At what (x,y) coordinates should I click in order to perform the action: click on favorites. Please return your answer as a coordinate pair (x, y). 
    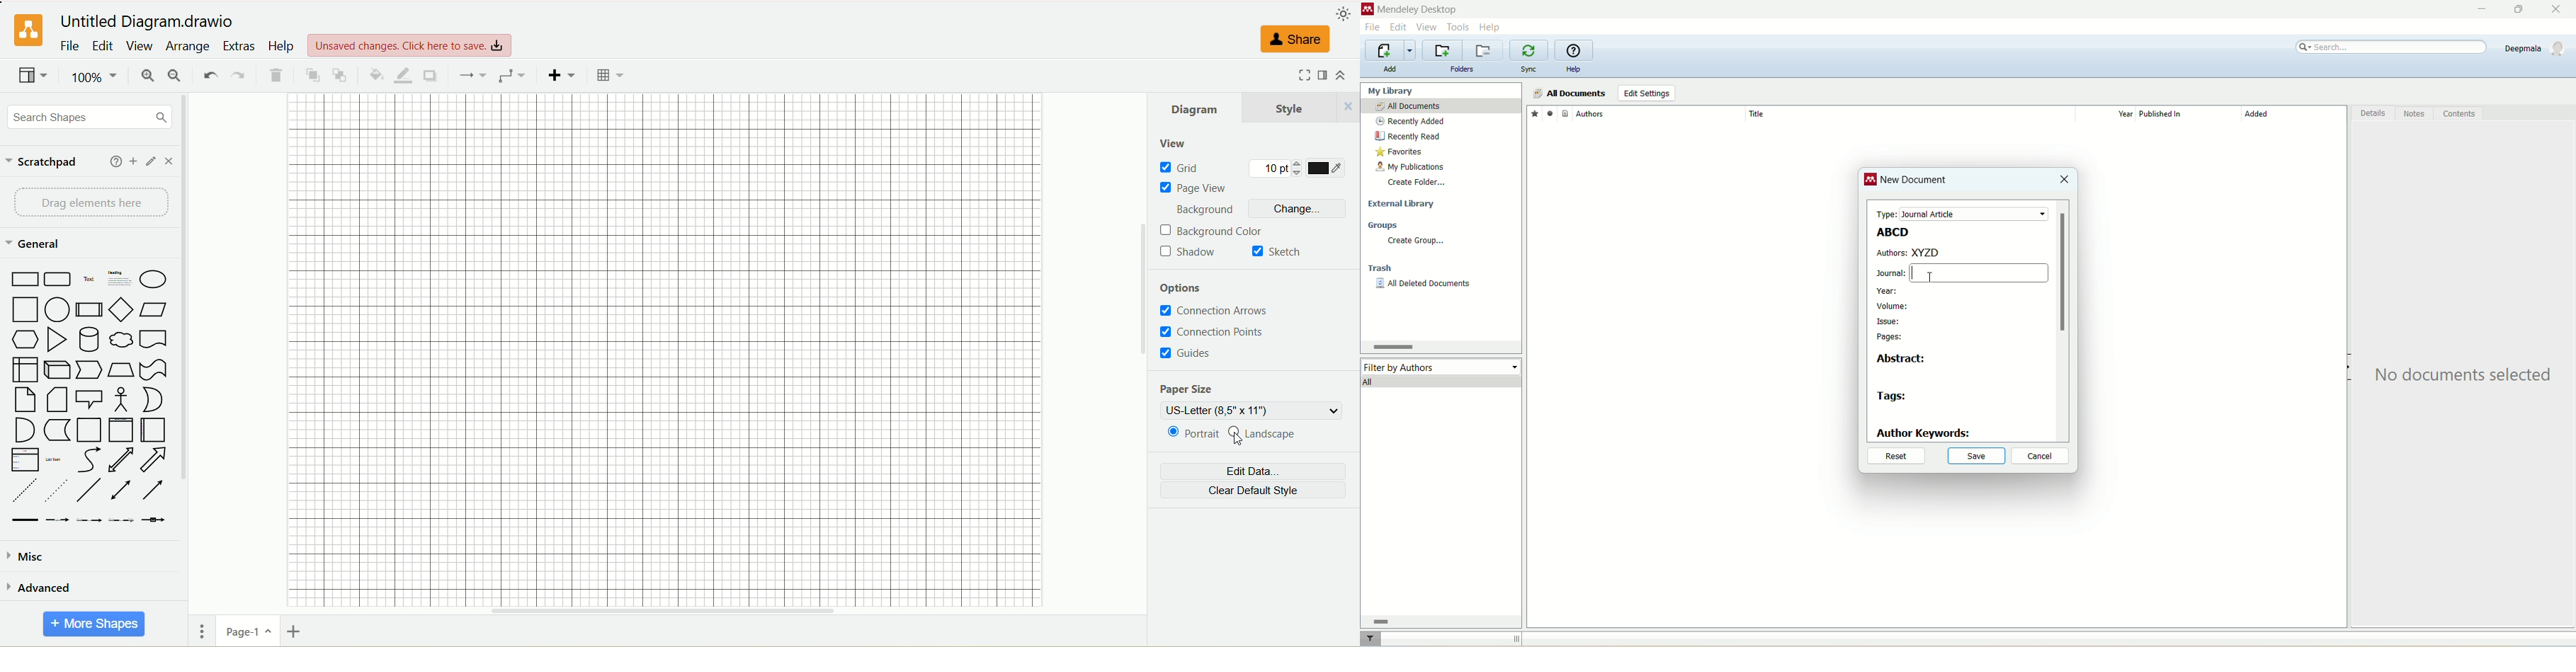
    Looking at the image, I should click on (1400, 153).